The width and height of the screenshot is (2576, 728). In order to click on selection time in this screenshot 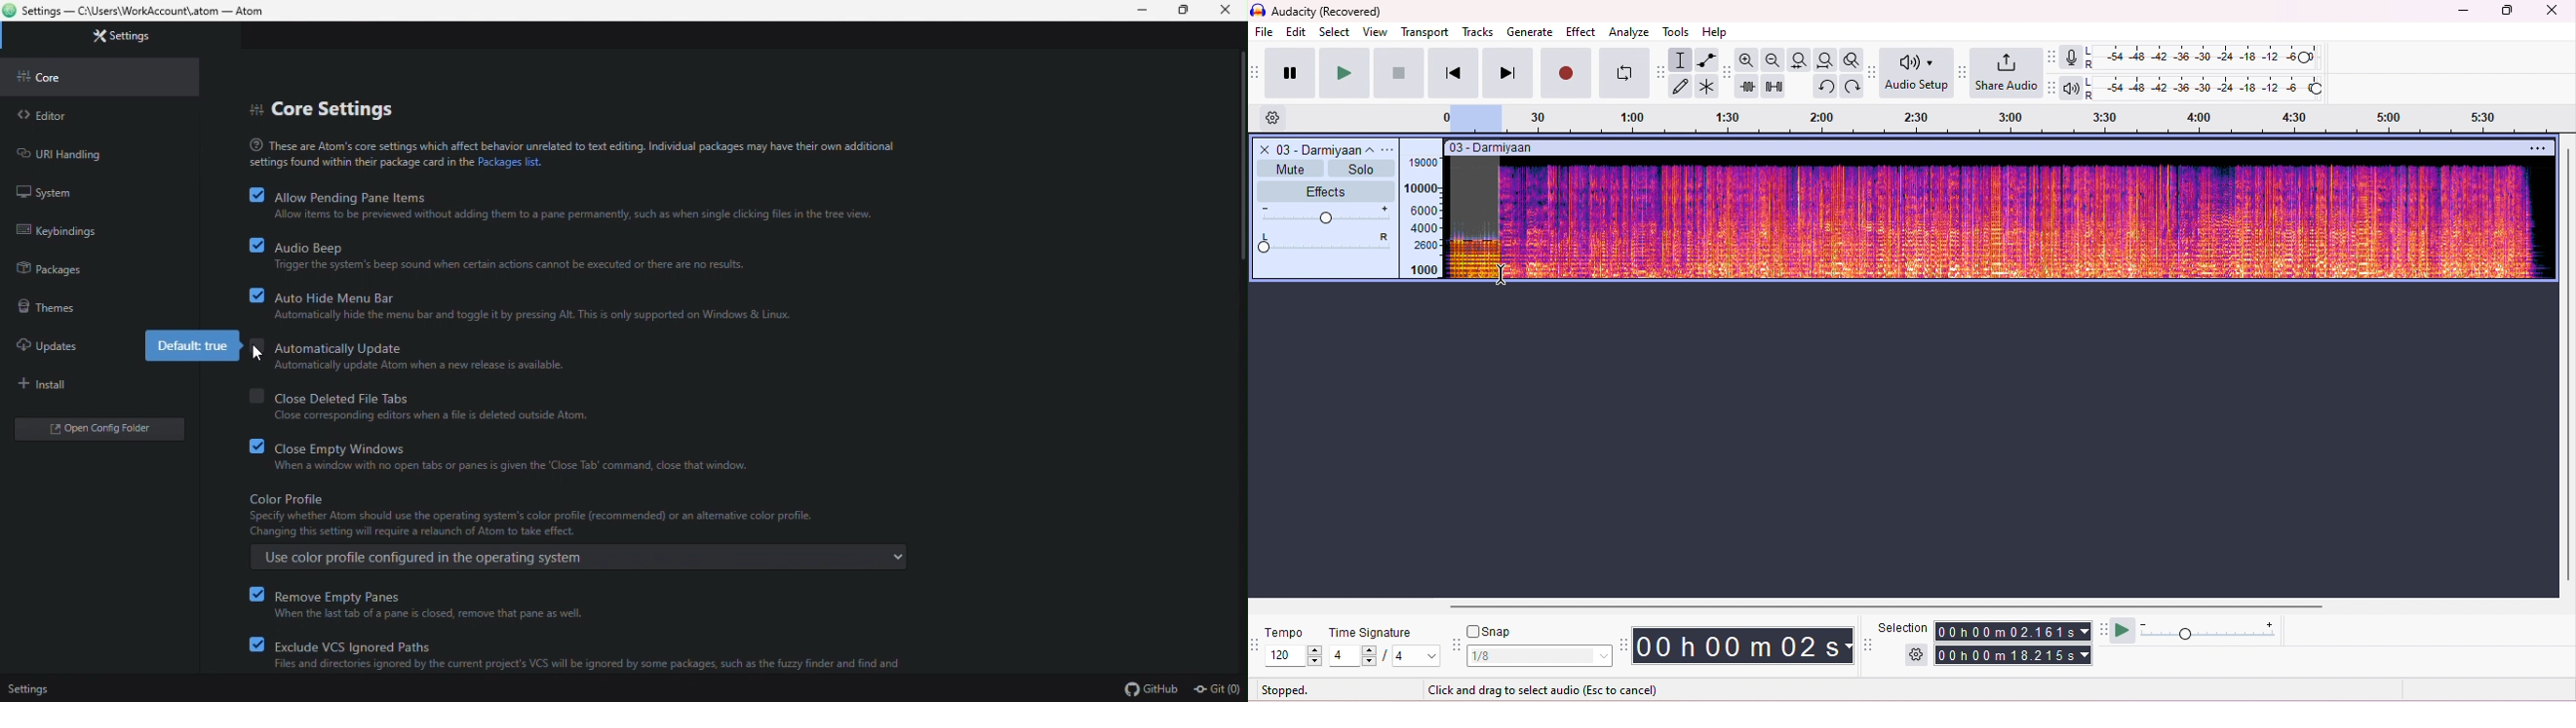, I will do `click(2015, 631)`.